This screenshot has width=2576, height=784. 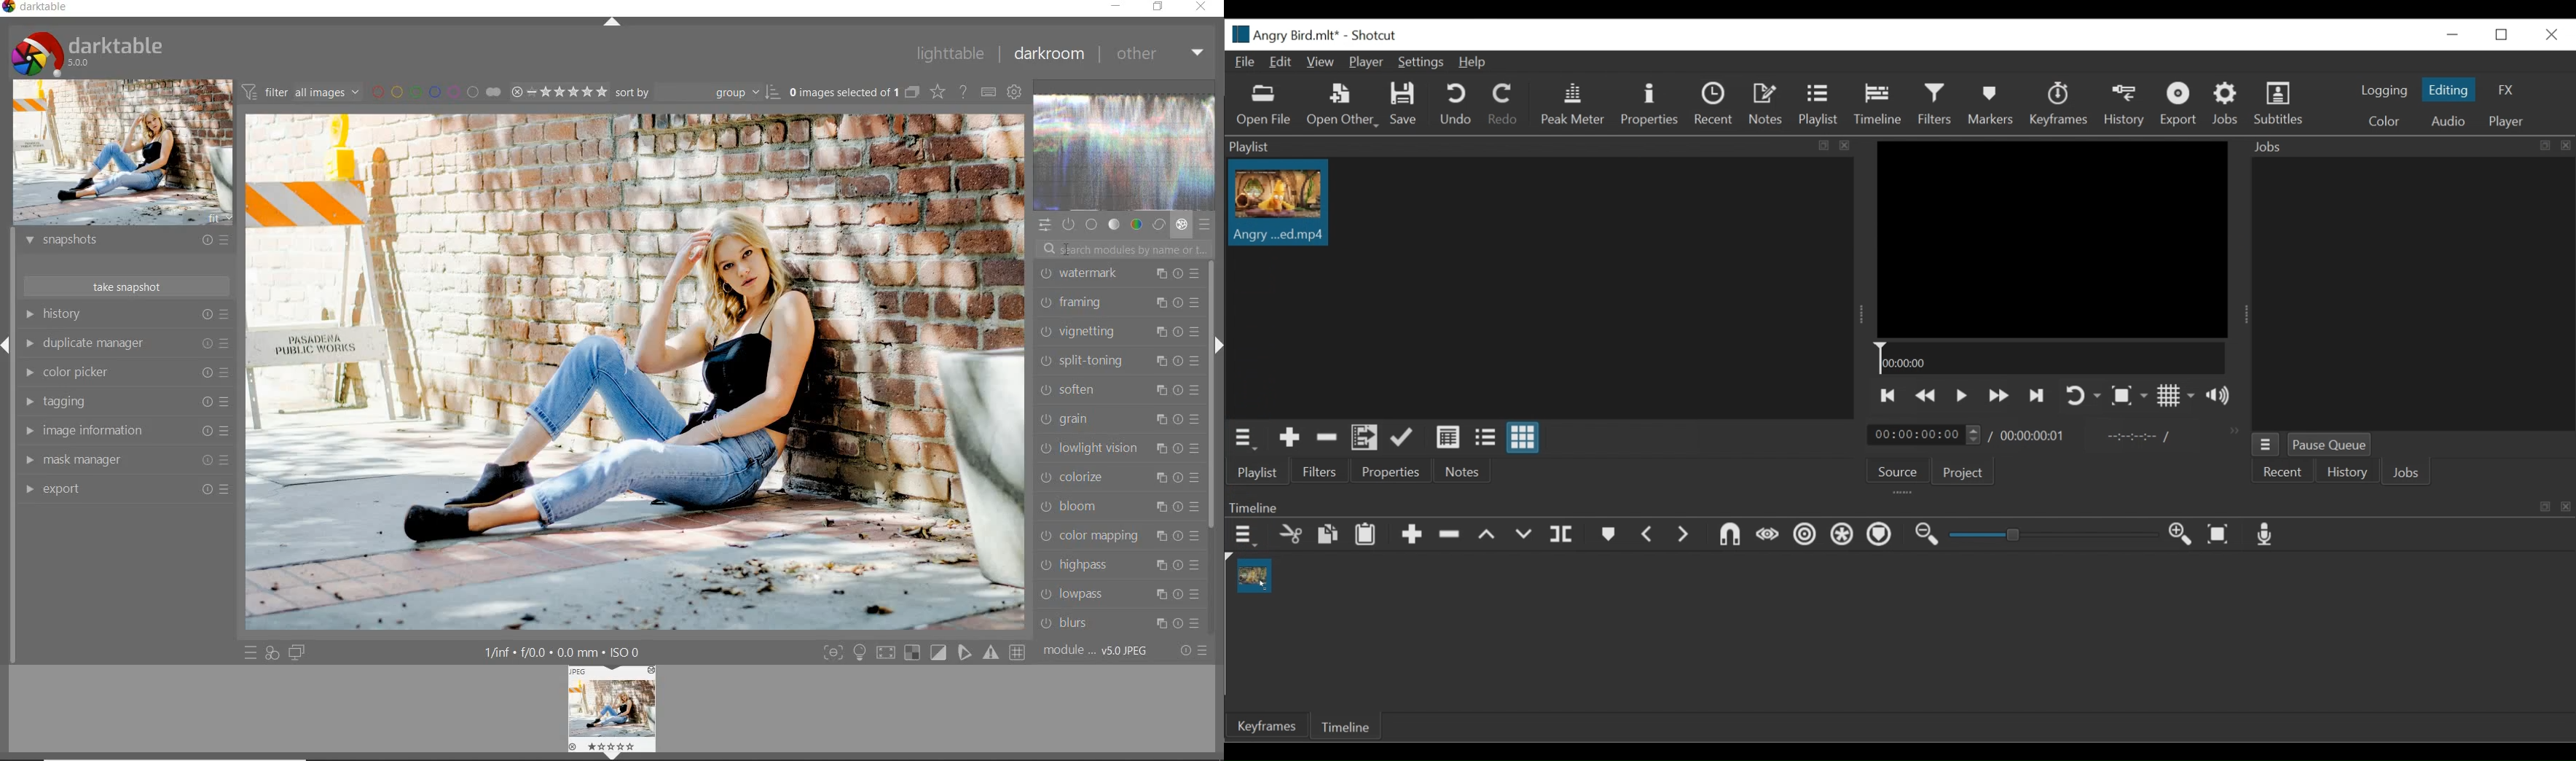 What do you see at coordinates (2553, 36) in the screenshot?
I see `` at bounding box center [2553, 36].